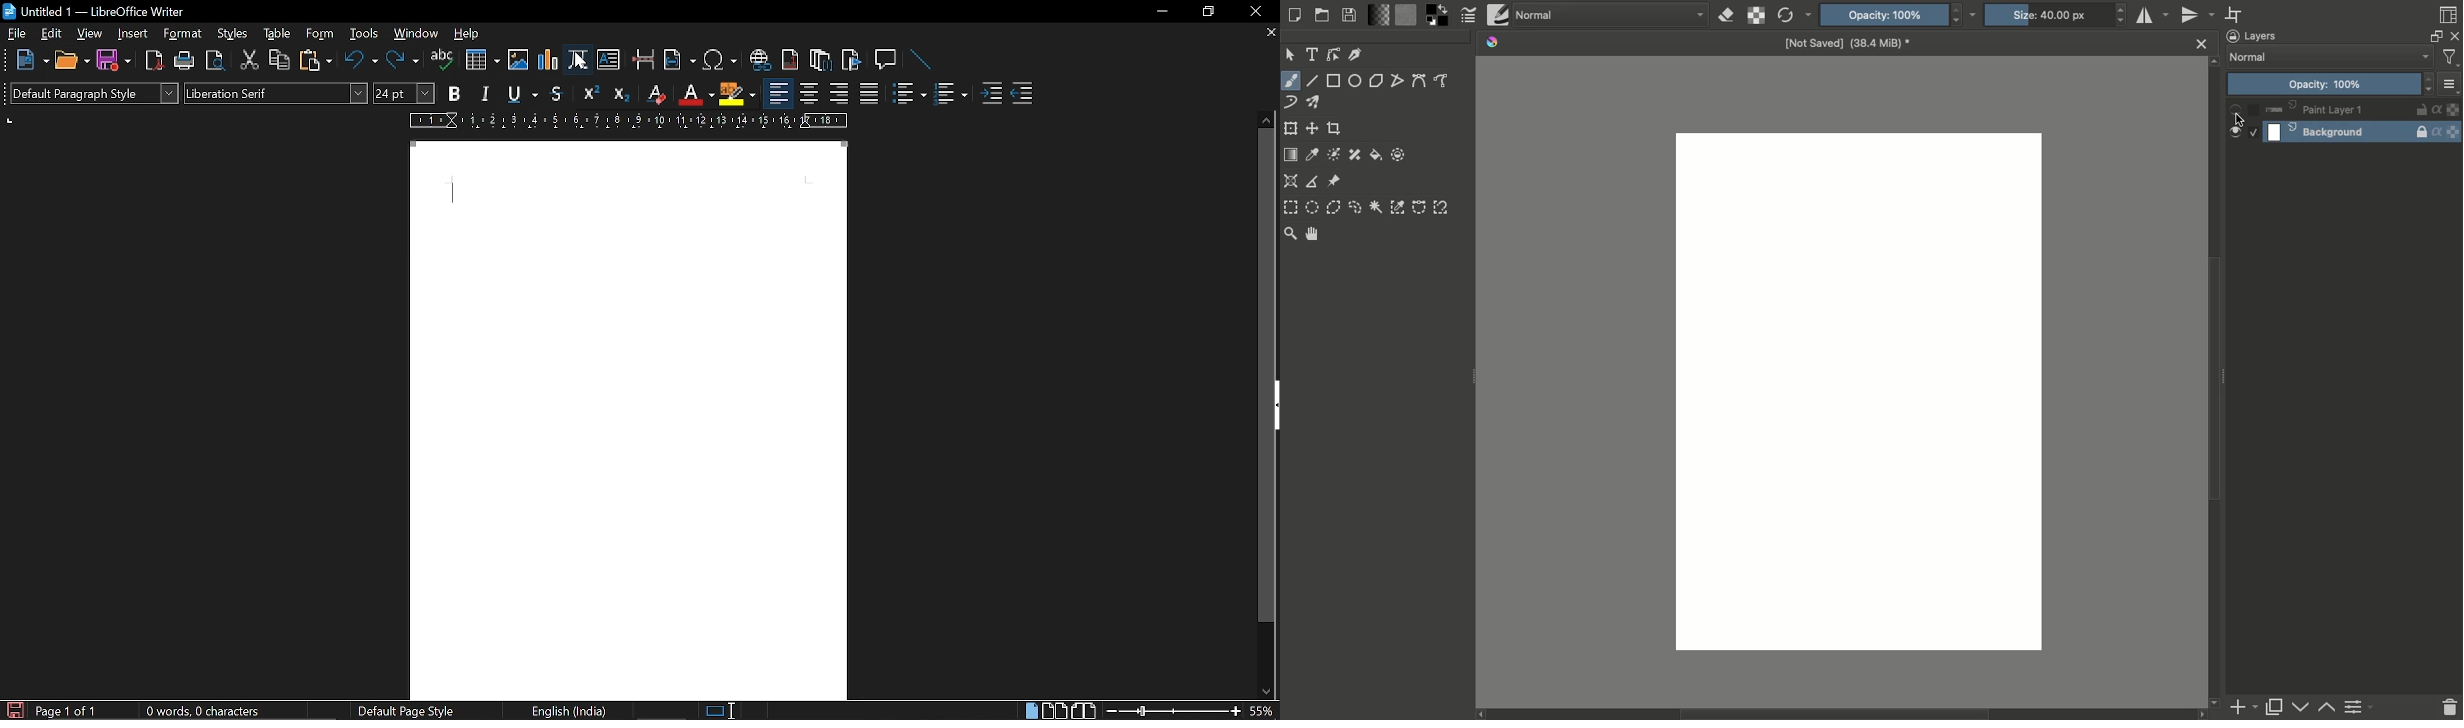 This screenshot has height=728, width=2464. Describe the element at coordinates (911, 95) in the screenshot. I see `toggle ordered list` at that location.